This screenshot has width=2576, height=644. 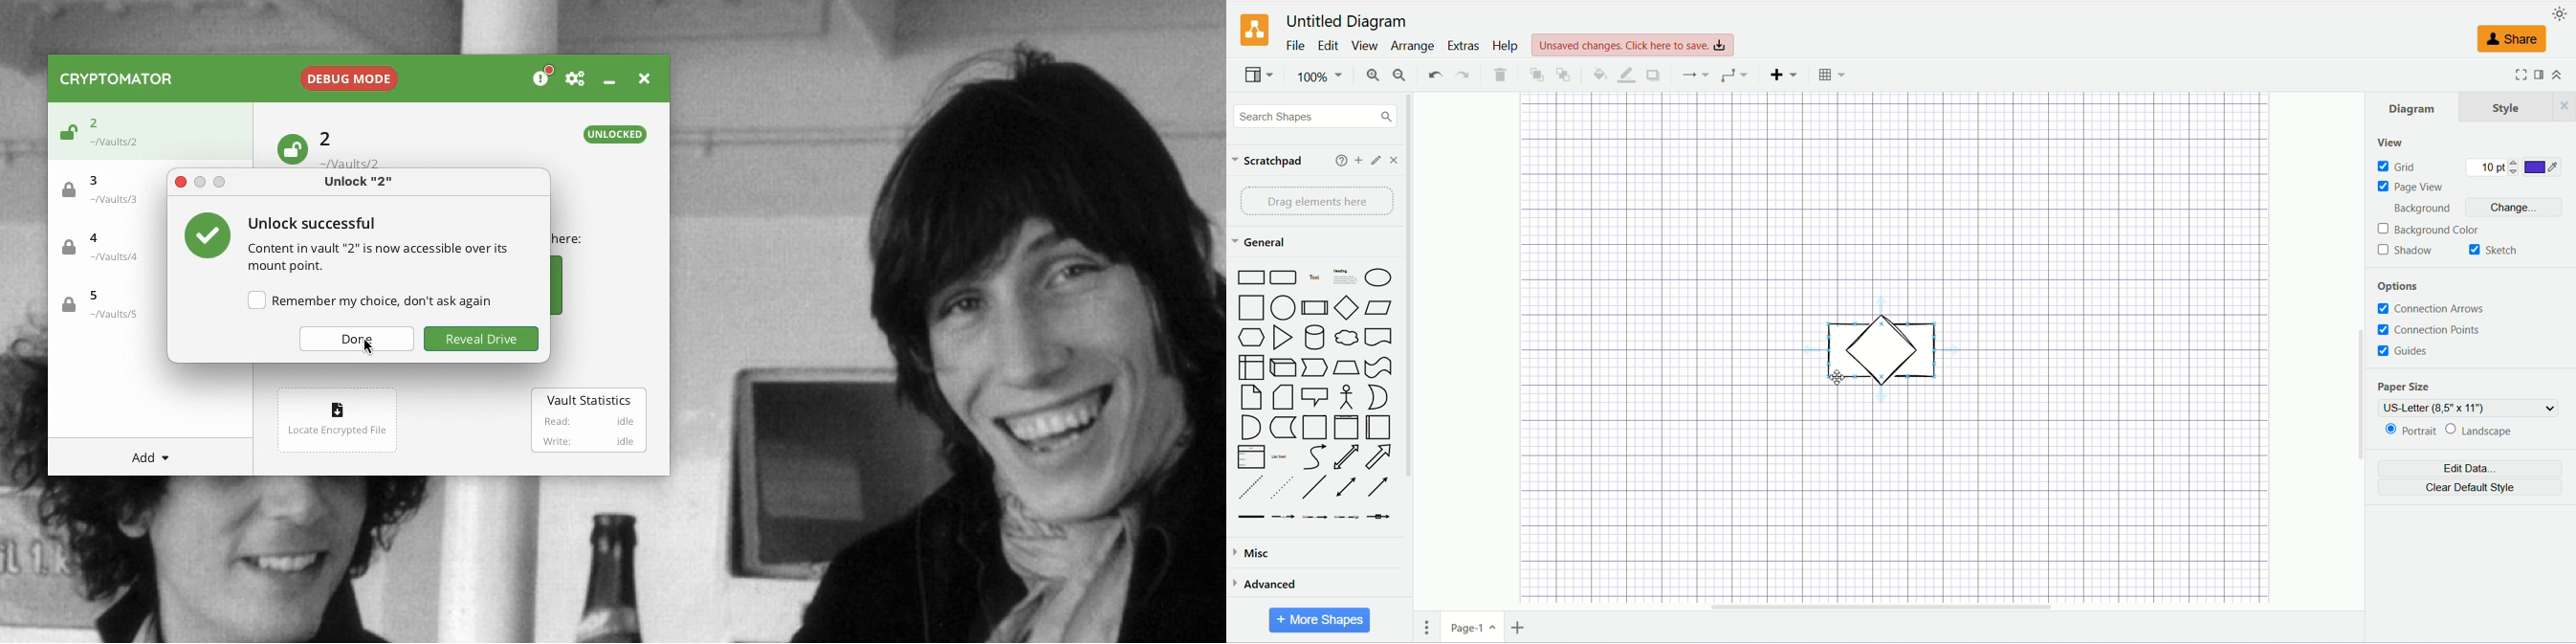 What do you see at coordinates (1315, 427) in the screenshot?
I see `Container` at bounding box center [1315, 427].